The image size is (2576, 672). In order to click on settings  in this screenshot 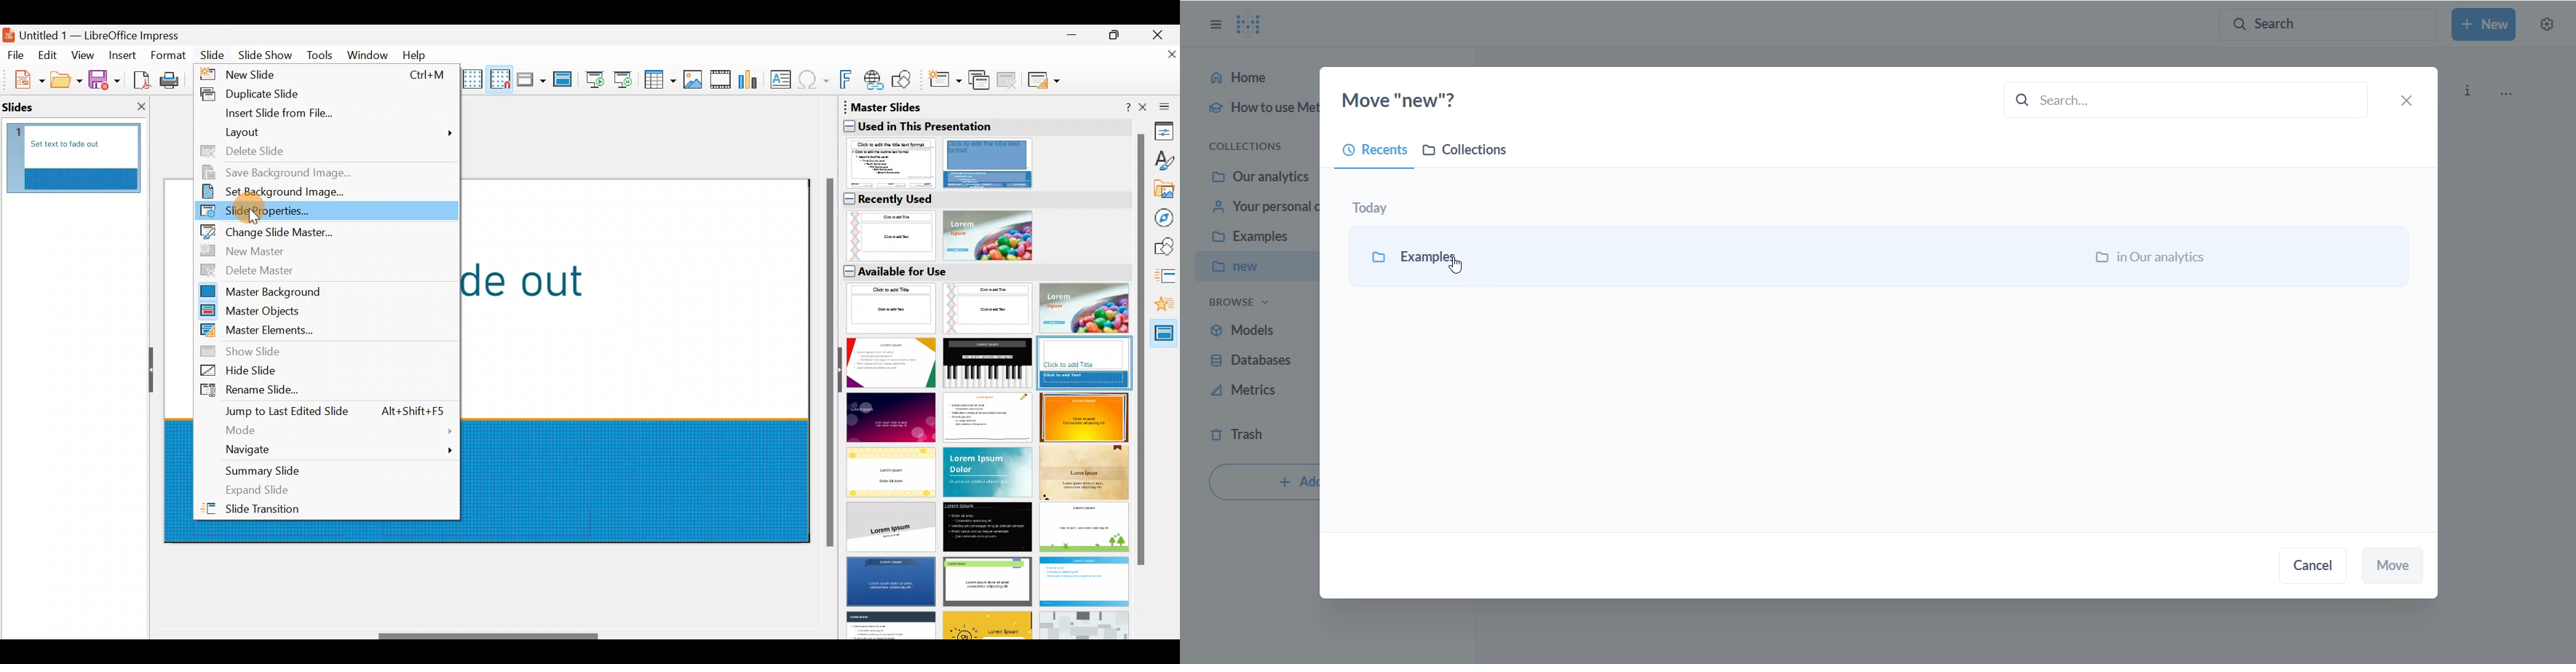, I will do `click(2548, 25)`.